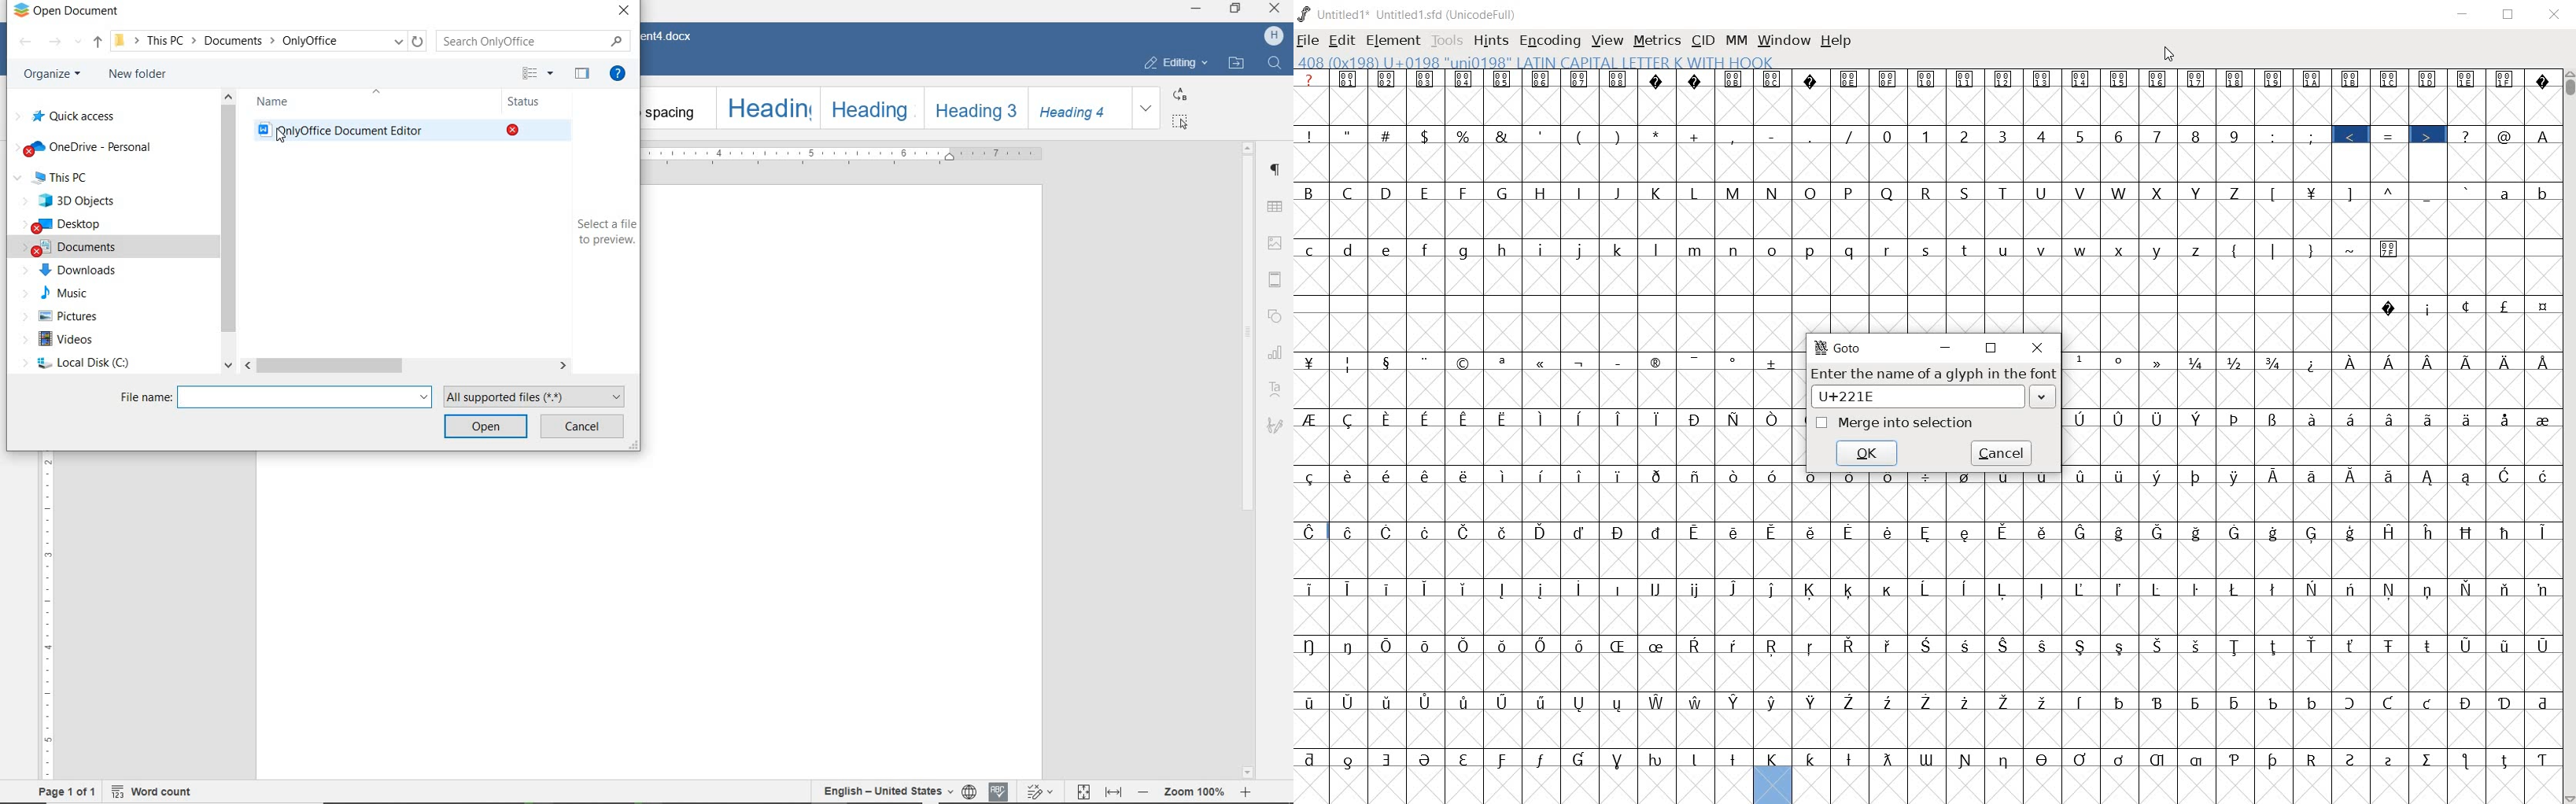 This screenshot has height=812, width=2576. What do you see at coordinates (1341, 40) in the screenshot?
I see `edit` at bounding box center [1341, 40].